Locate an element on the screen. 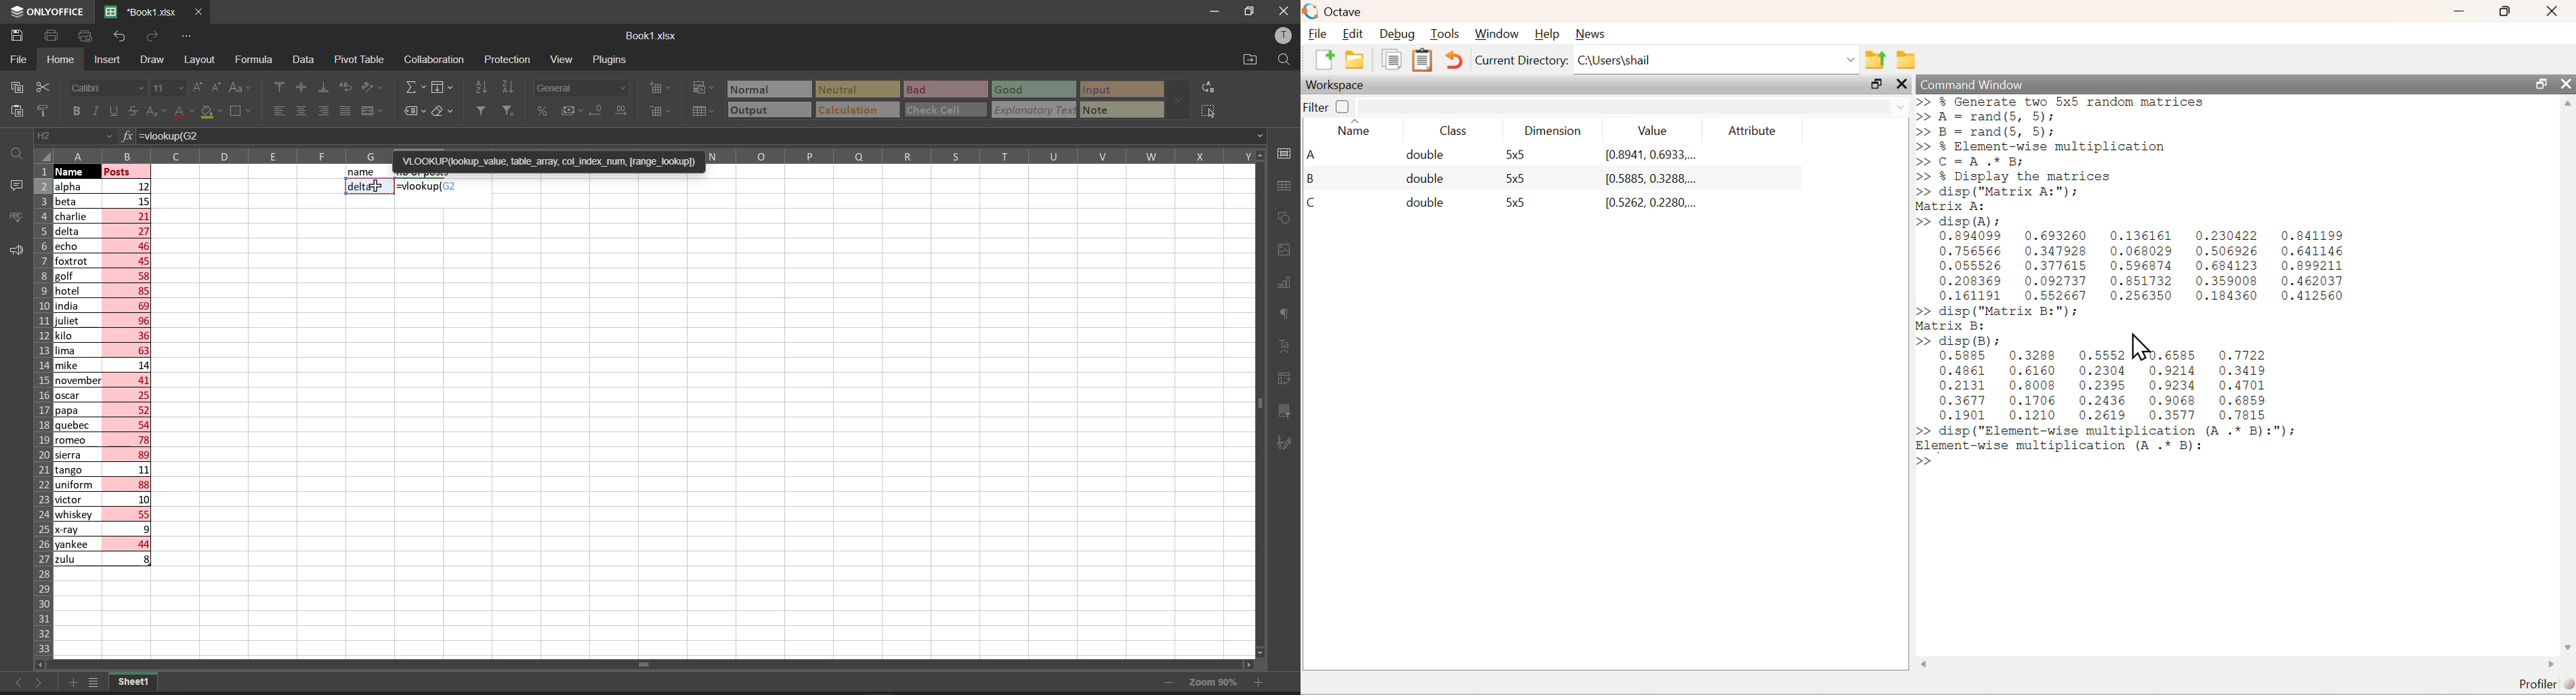 This screenshot has width=2576, height=700. text settings is located at coordinates (1288, 345).